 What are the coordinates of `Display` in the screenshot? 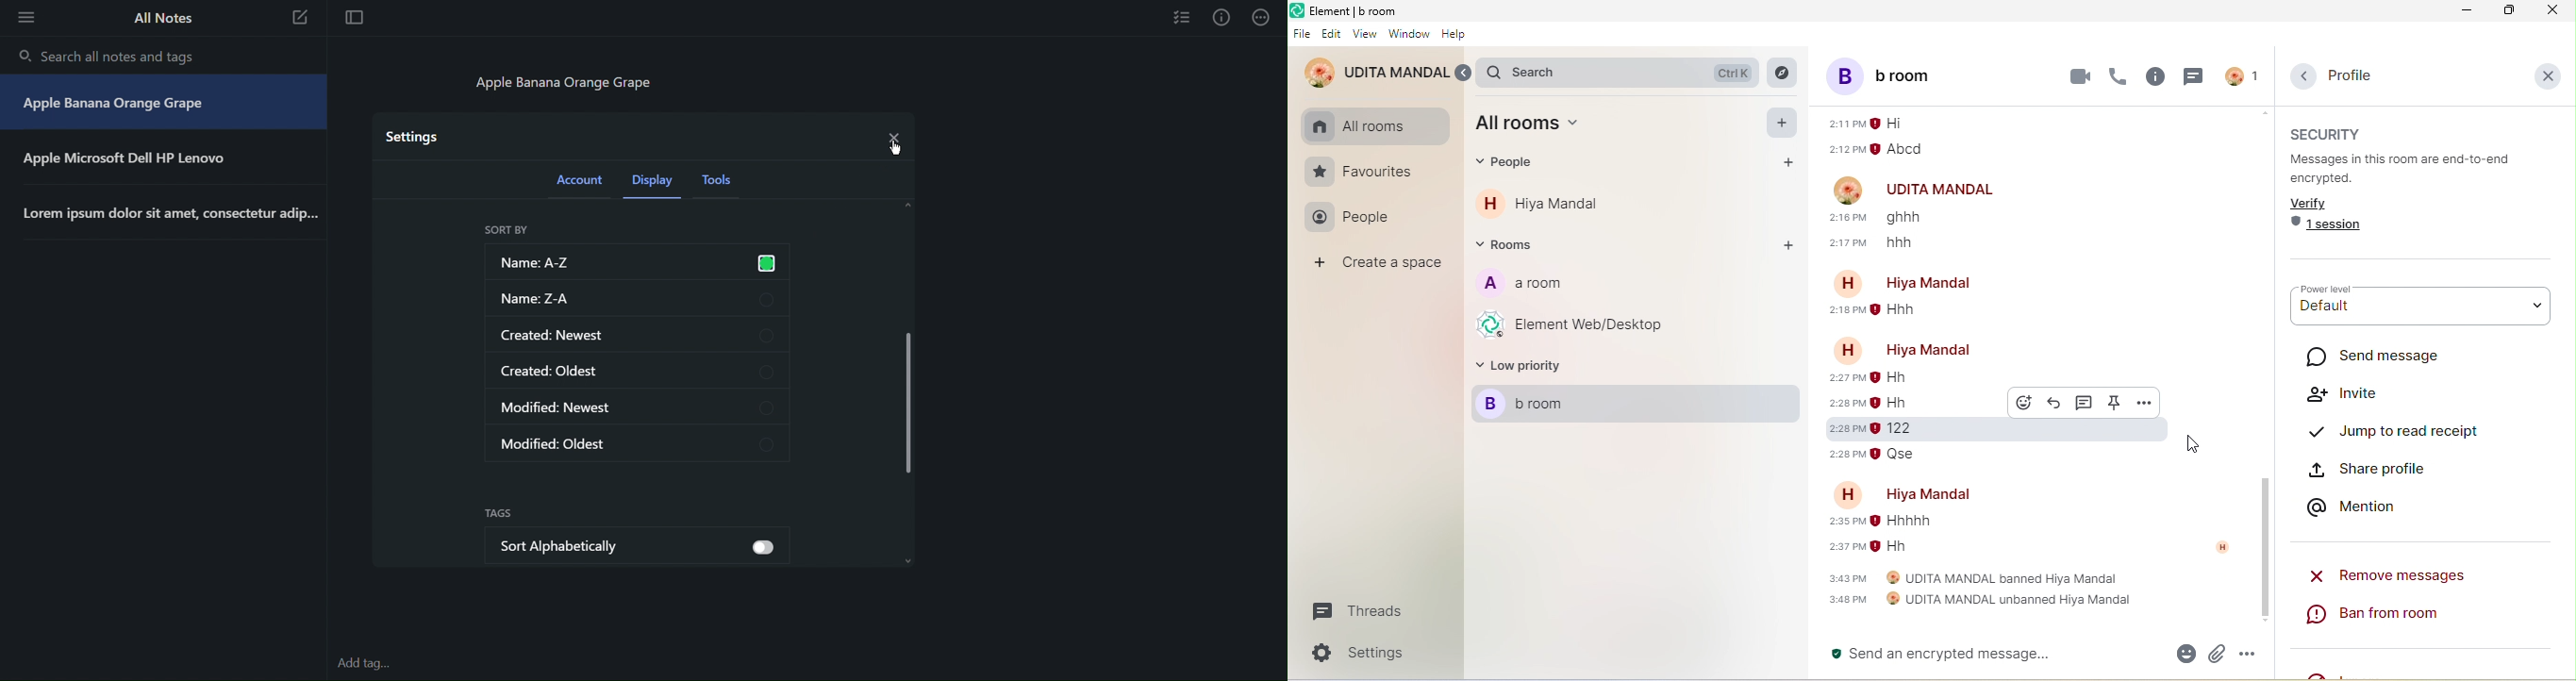 It's located at (656, 184).